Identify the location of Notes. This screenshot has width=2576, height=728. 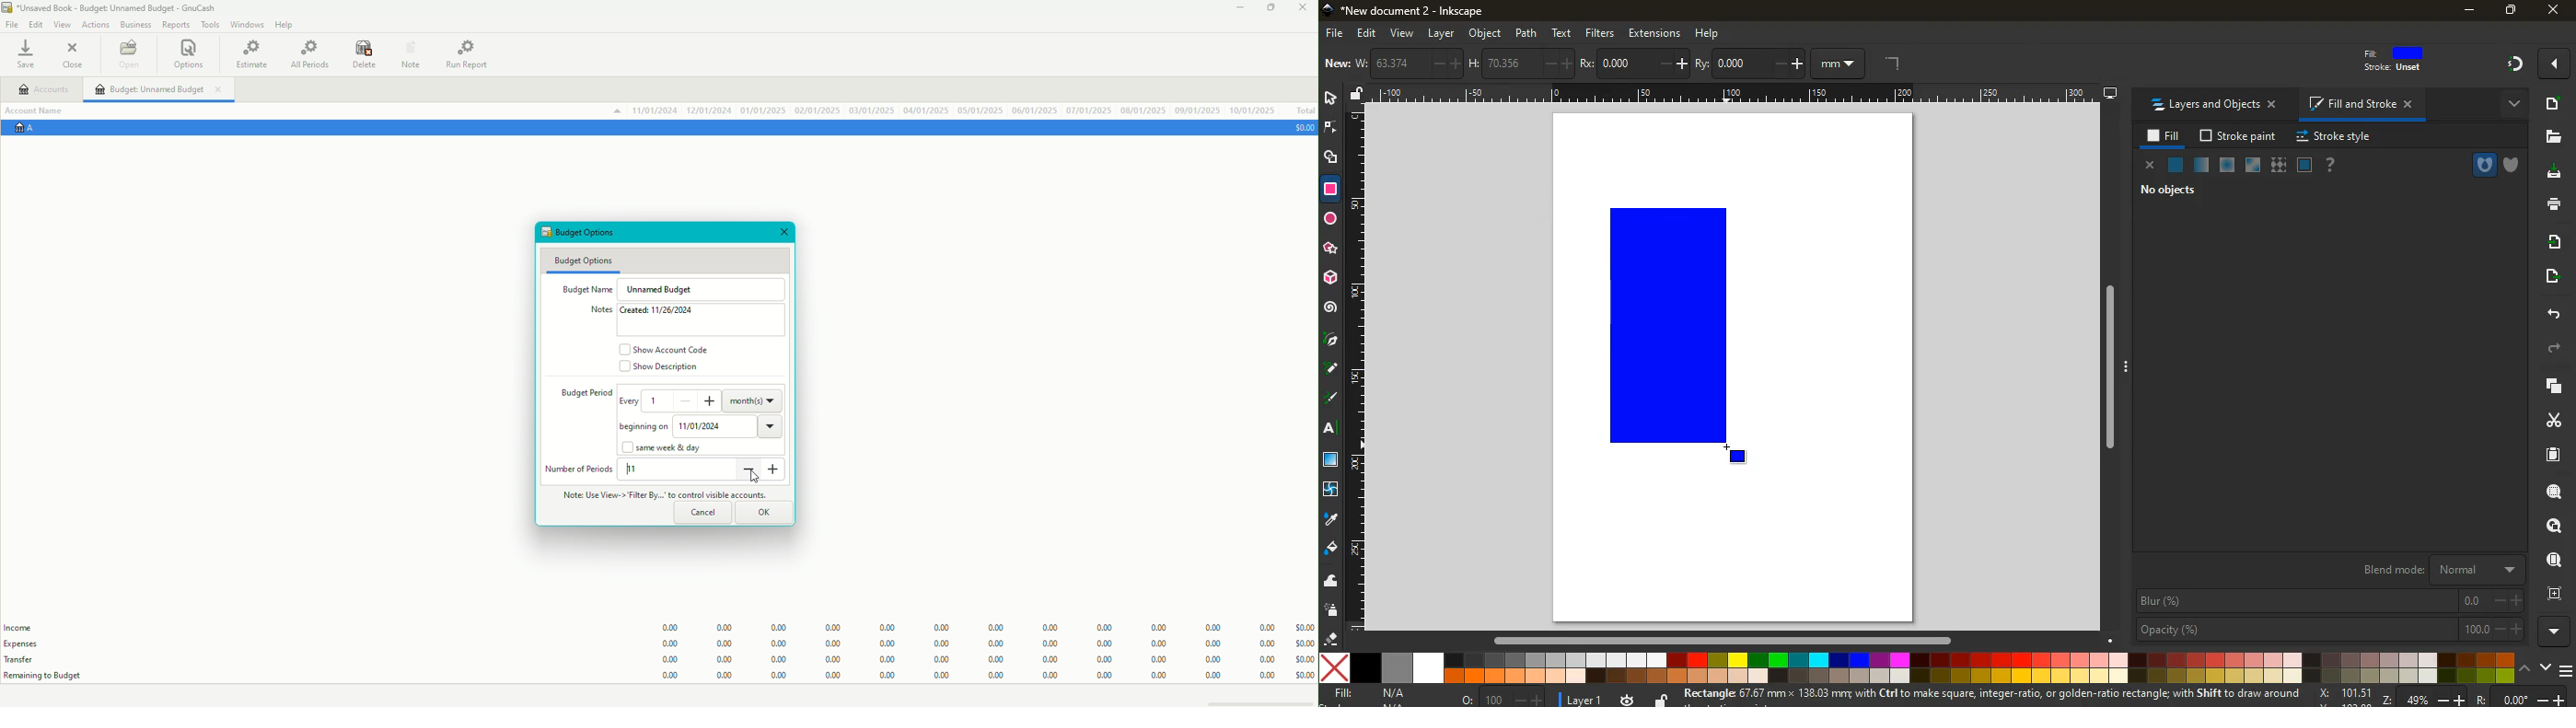
(596, 310).